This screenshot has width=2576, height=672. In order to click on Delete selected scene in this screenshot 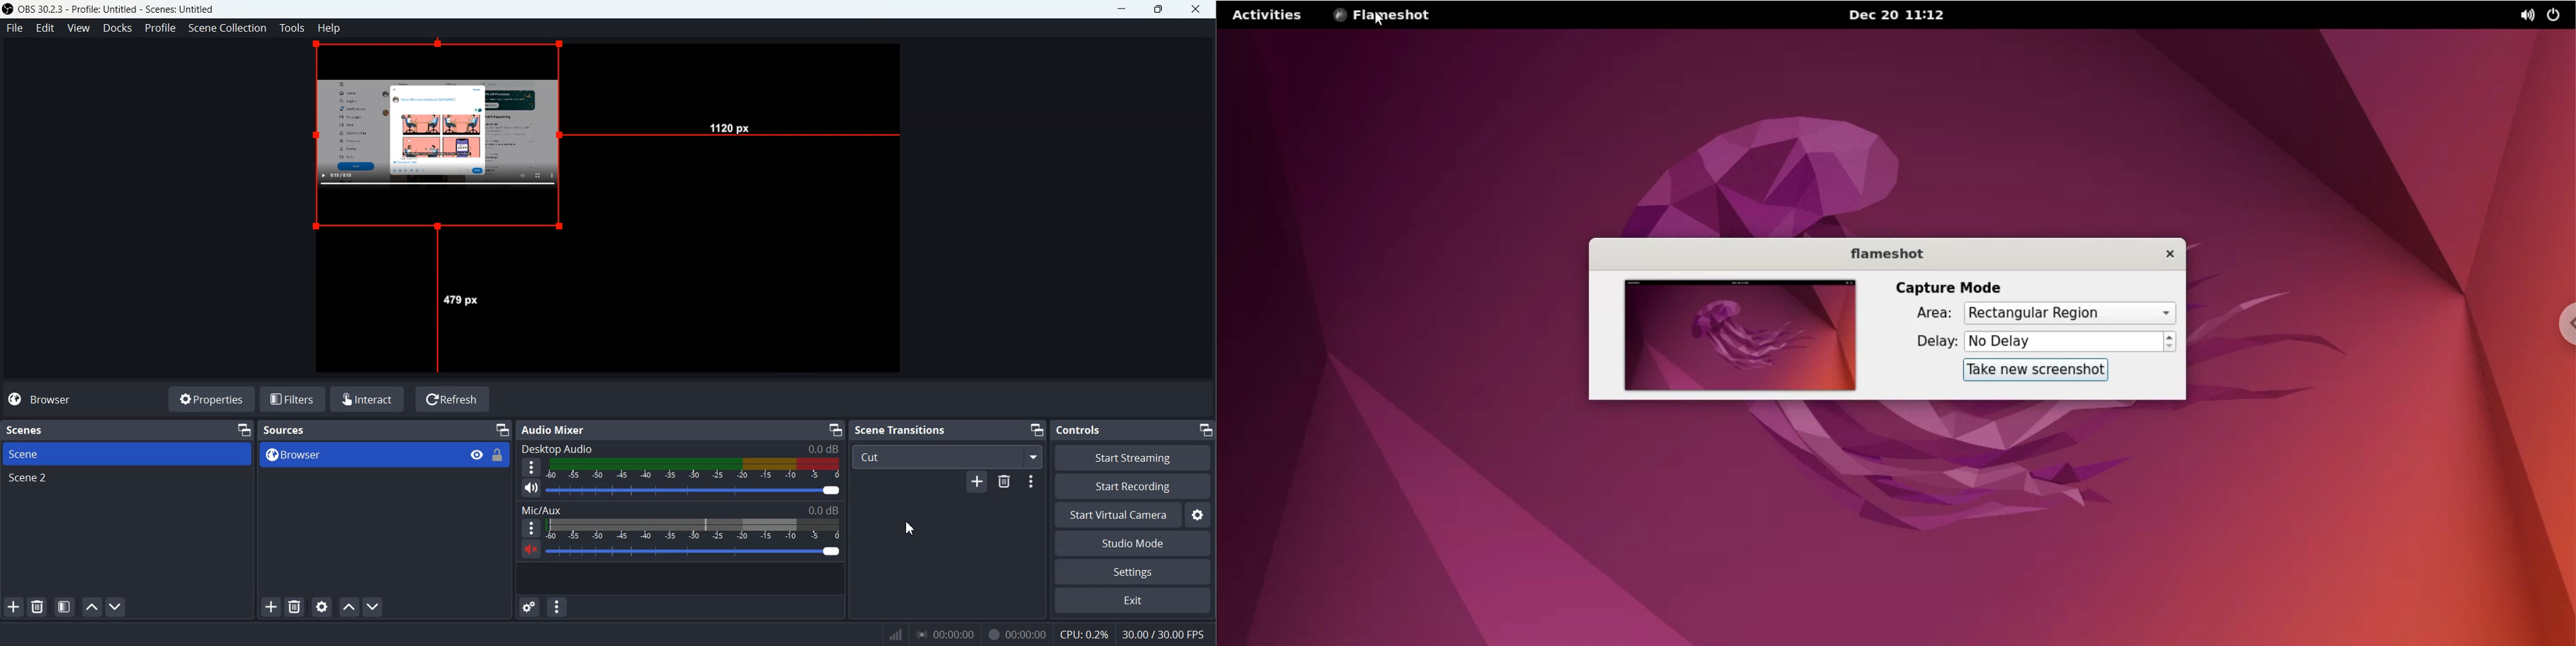, I will do `click(37, 605)`.